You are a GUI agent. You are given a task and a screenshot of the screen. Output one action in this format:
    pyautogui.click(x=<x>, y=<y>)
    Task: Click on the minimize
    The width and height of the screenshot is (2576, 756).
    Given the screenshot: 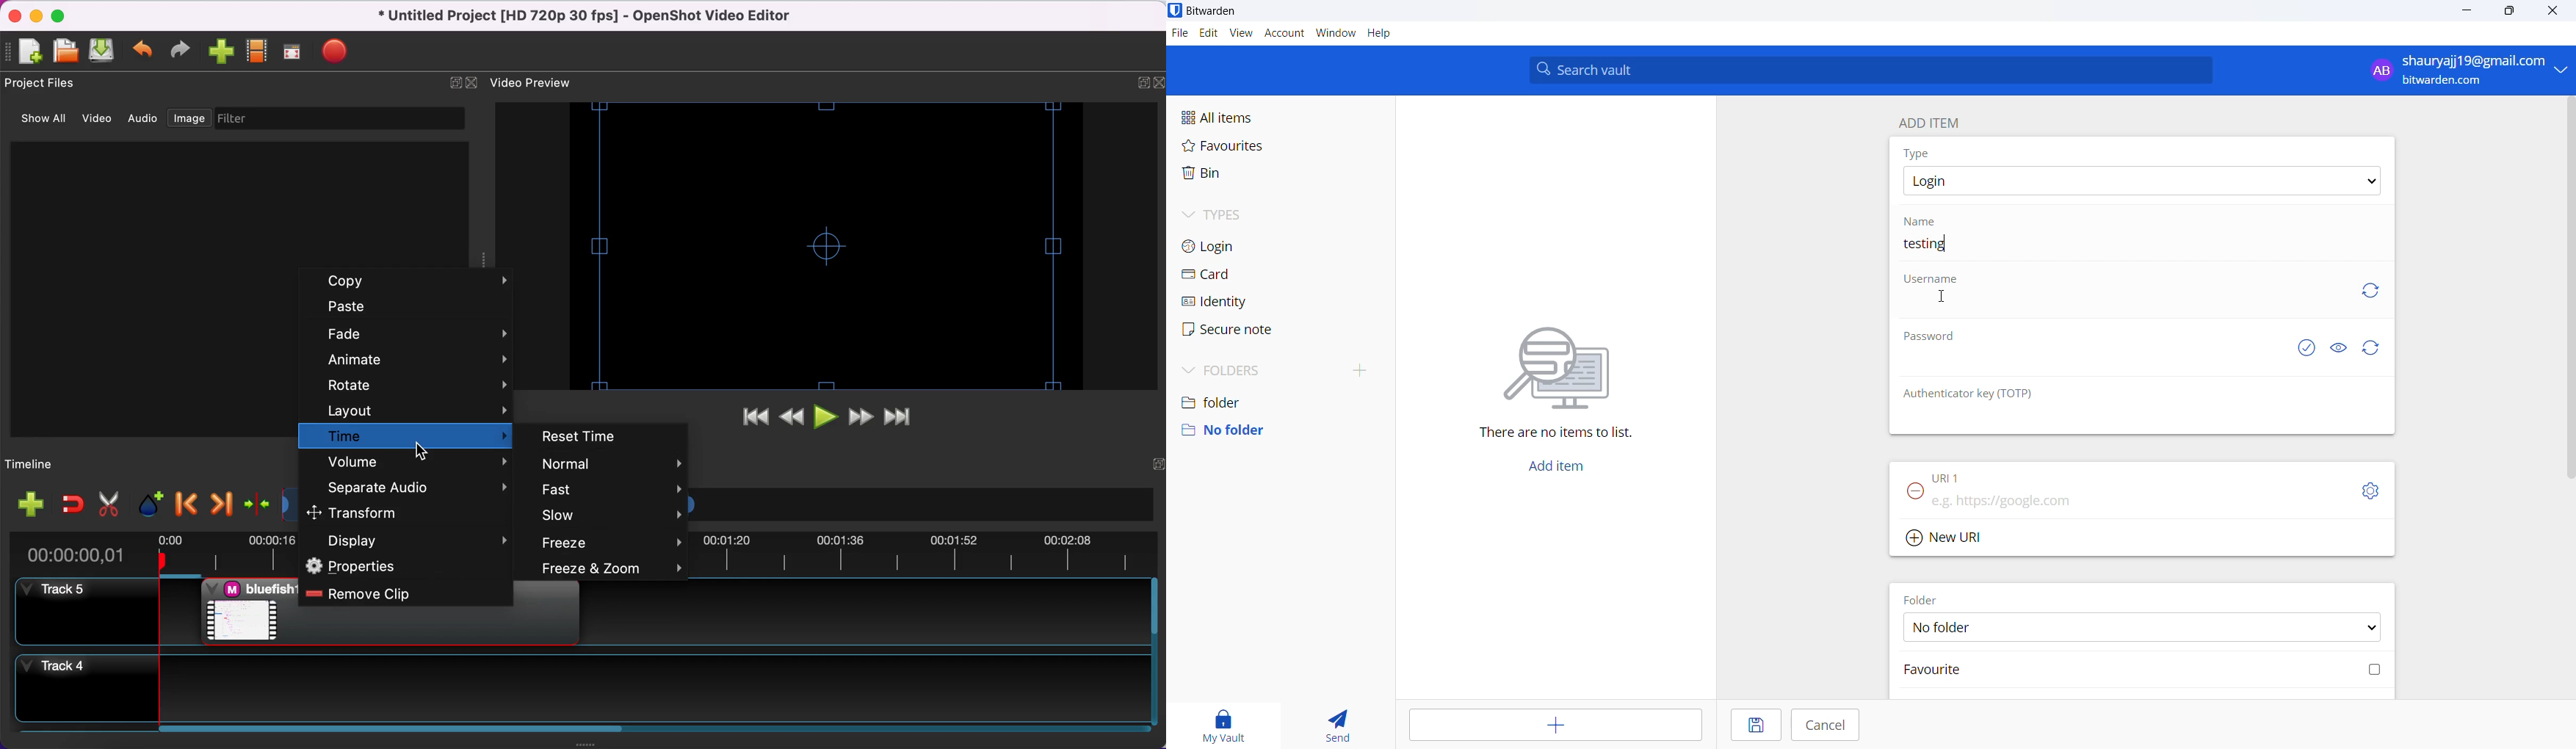 What is the action you would take?
    pyautogui.click(x=2468, y=11)
    